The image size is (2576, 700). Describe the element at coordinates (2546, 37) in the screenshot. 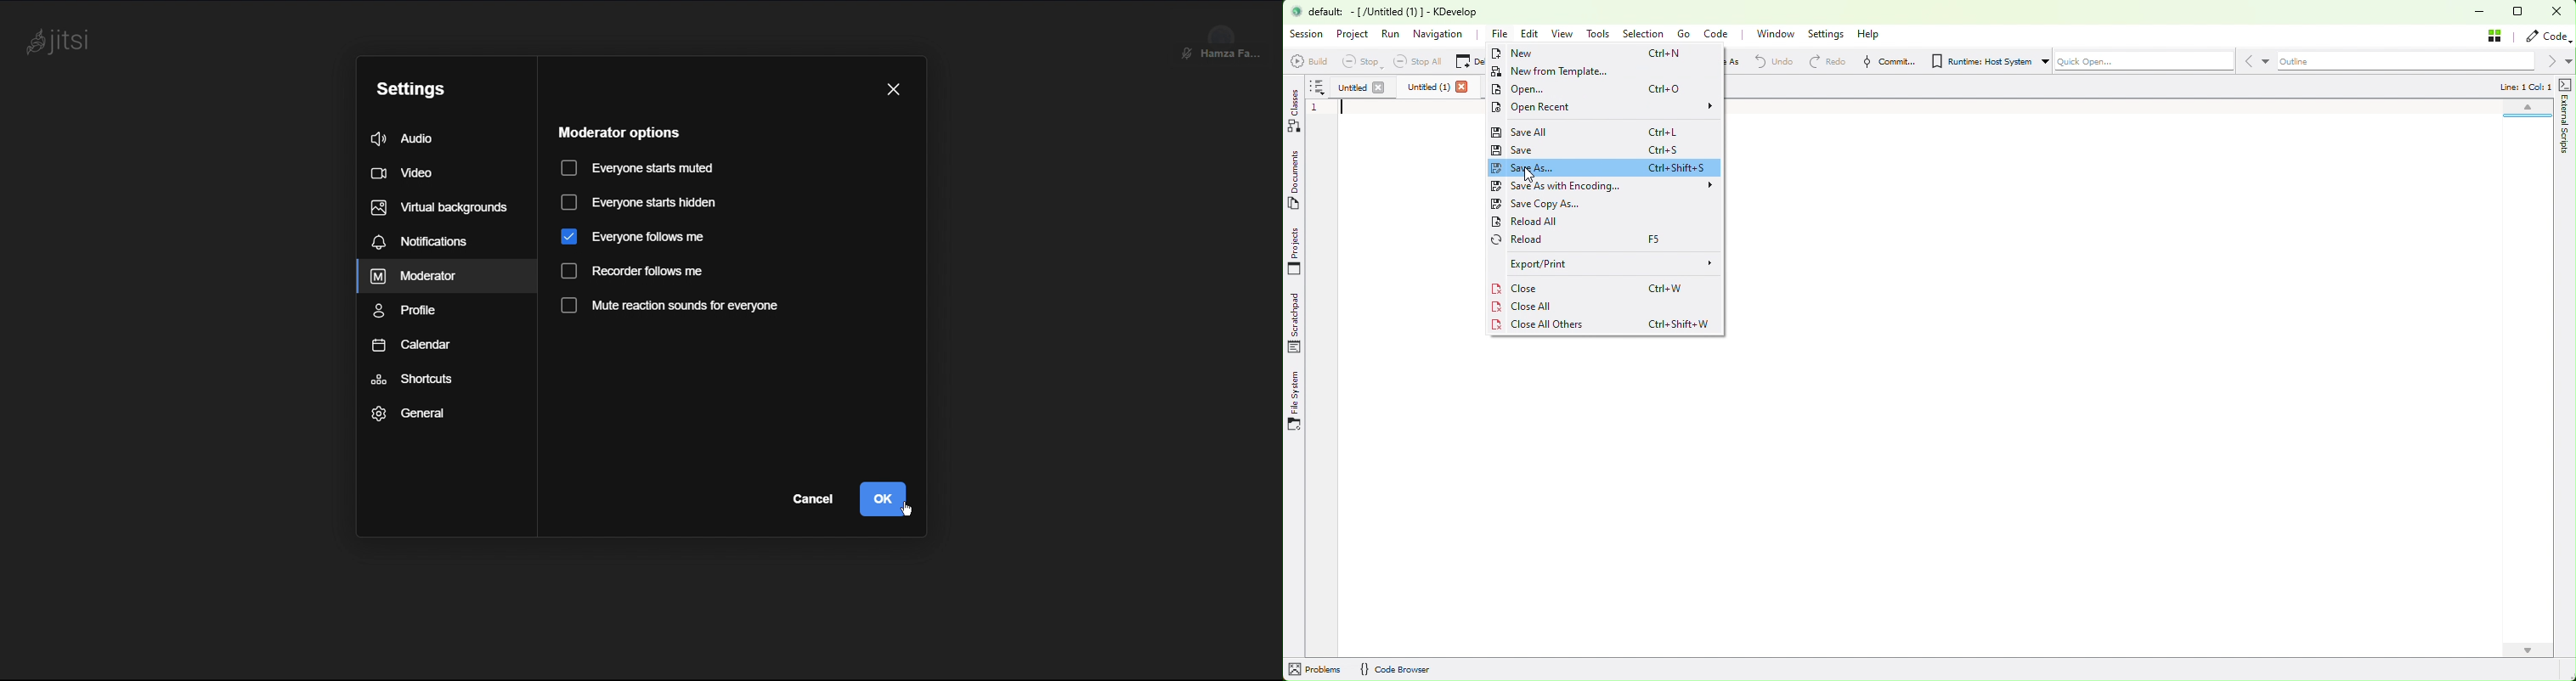

I see `code` at that location.